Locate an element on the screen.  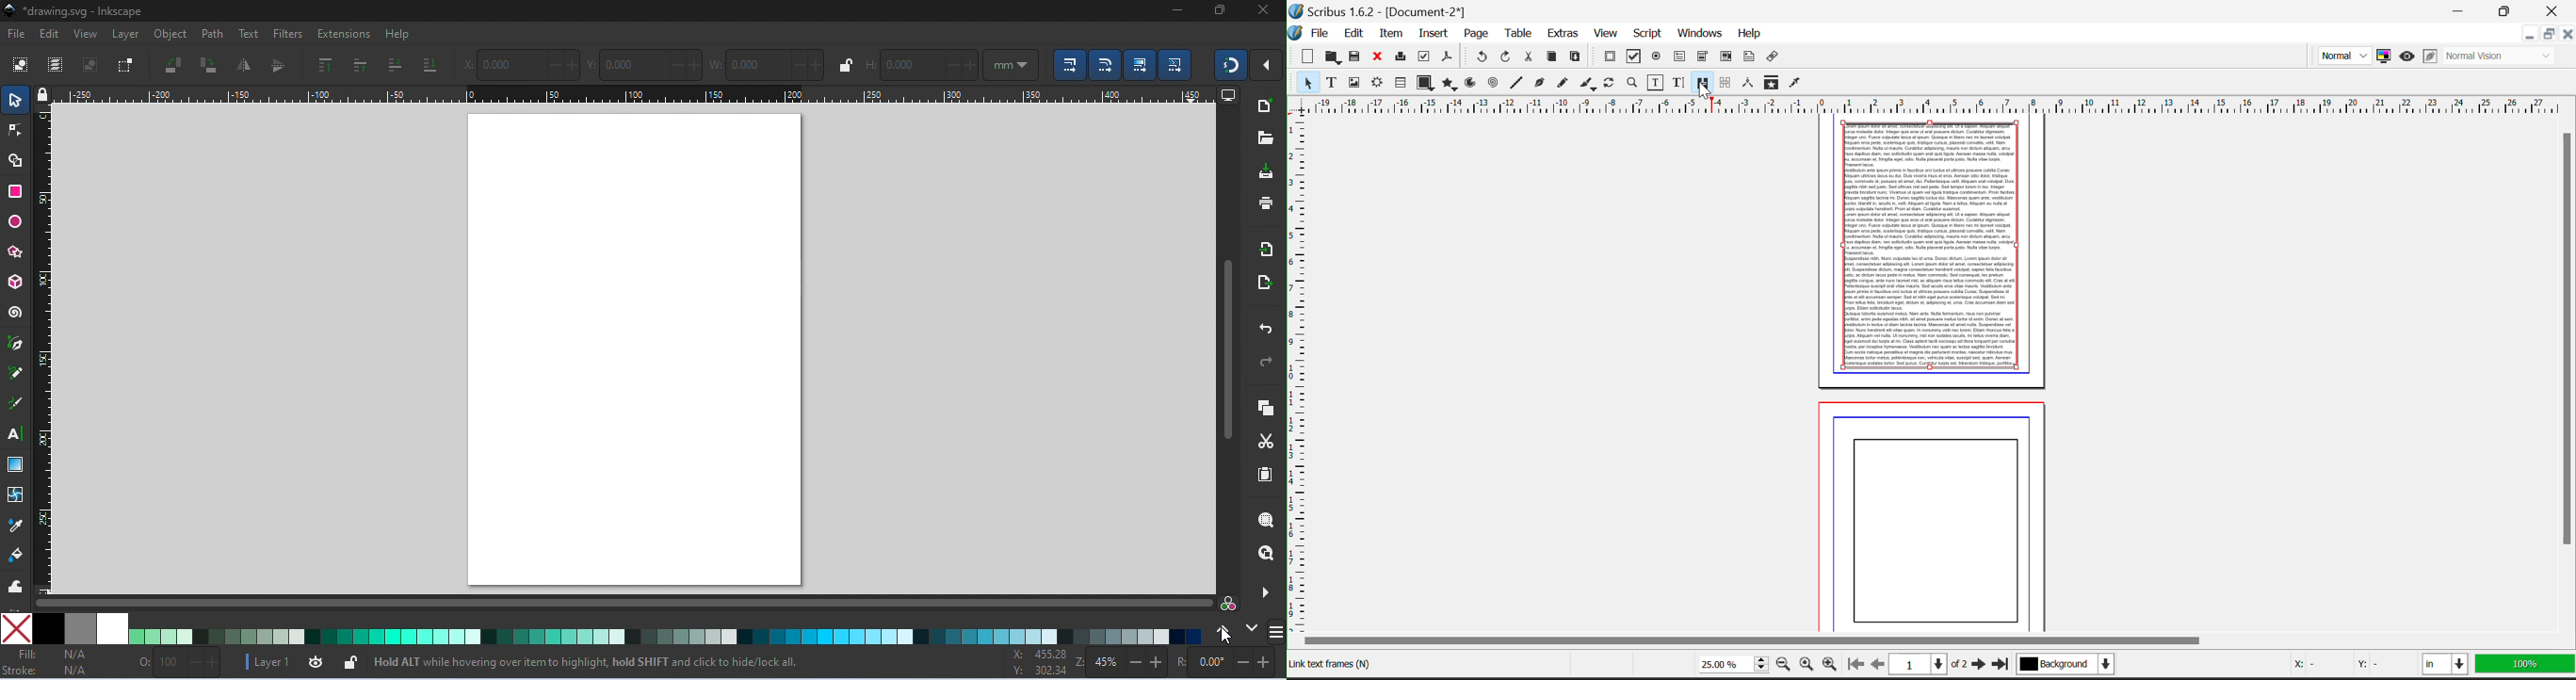
Restore Down is located at coordinates (2529, 36).